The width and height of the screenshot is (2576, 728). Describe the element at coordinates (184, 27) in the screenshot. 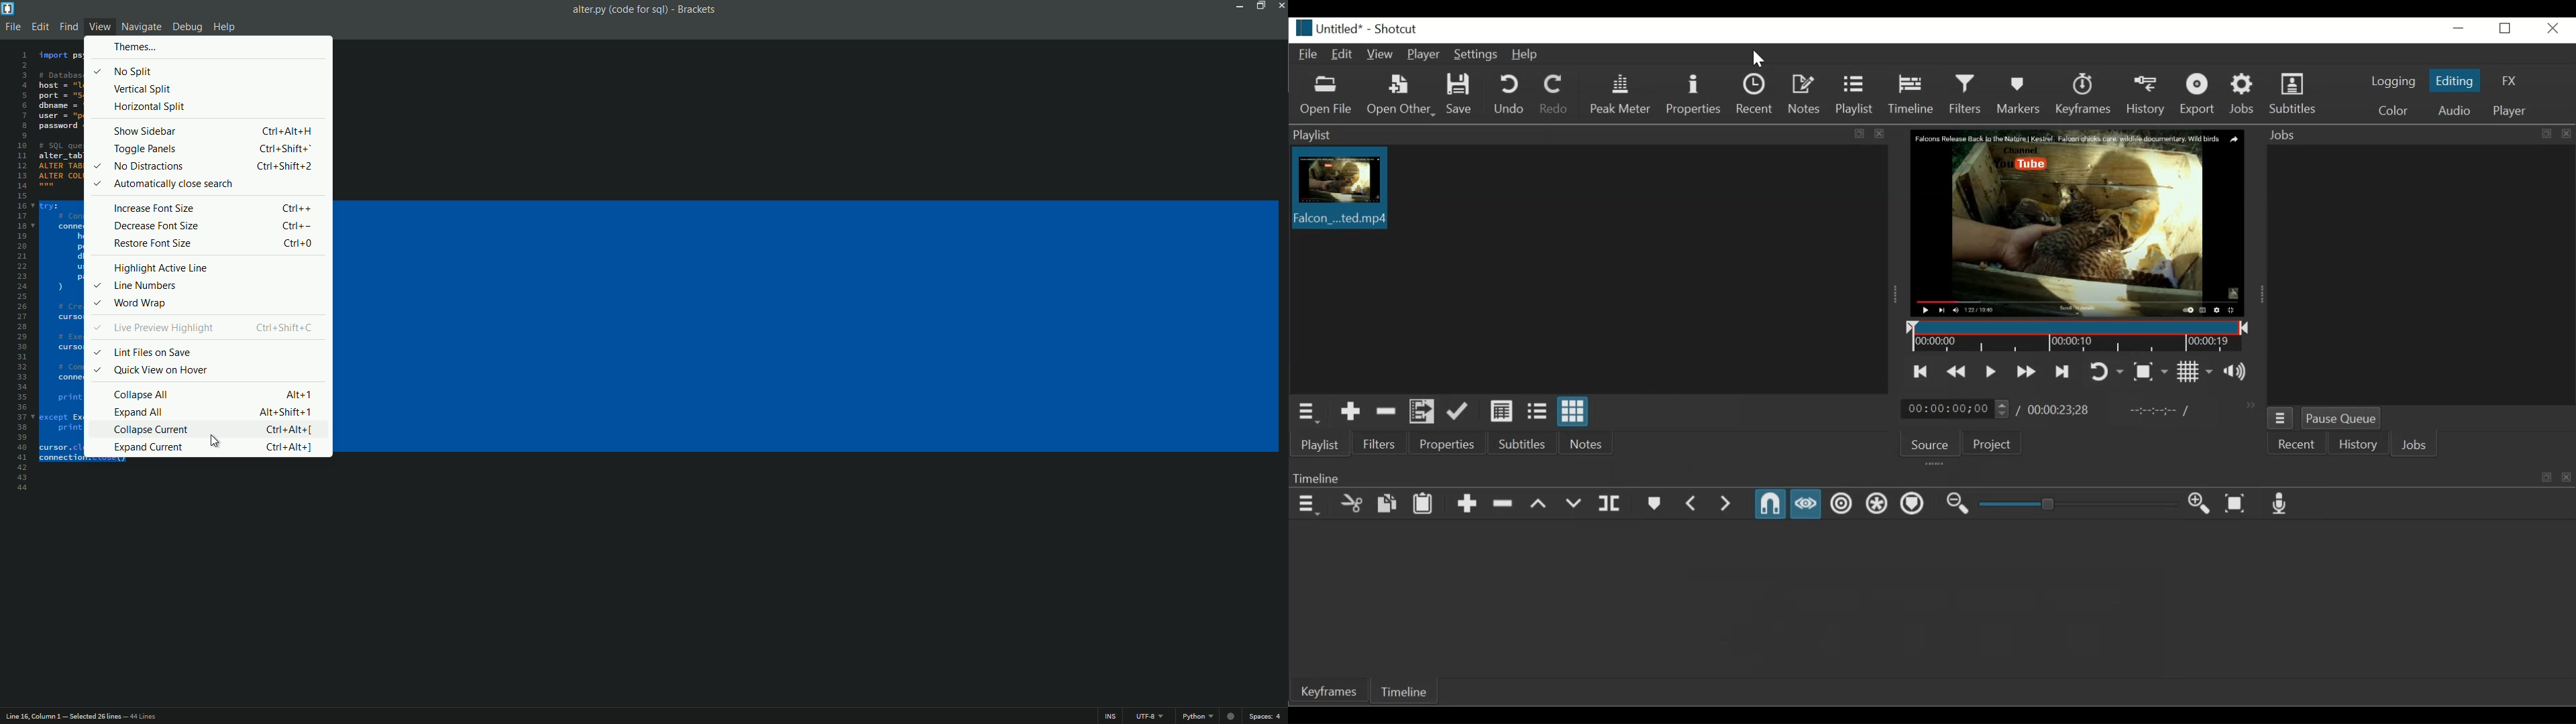

I see `debug menu` at that location.